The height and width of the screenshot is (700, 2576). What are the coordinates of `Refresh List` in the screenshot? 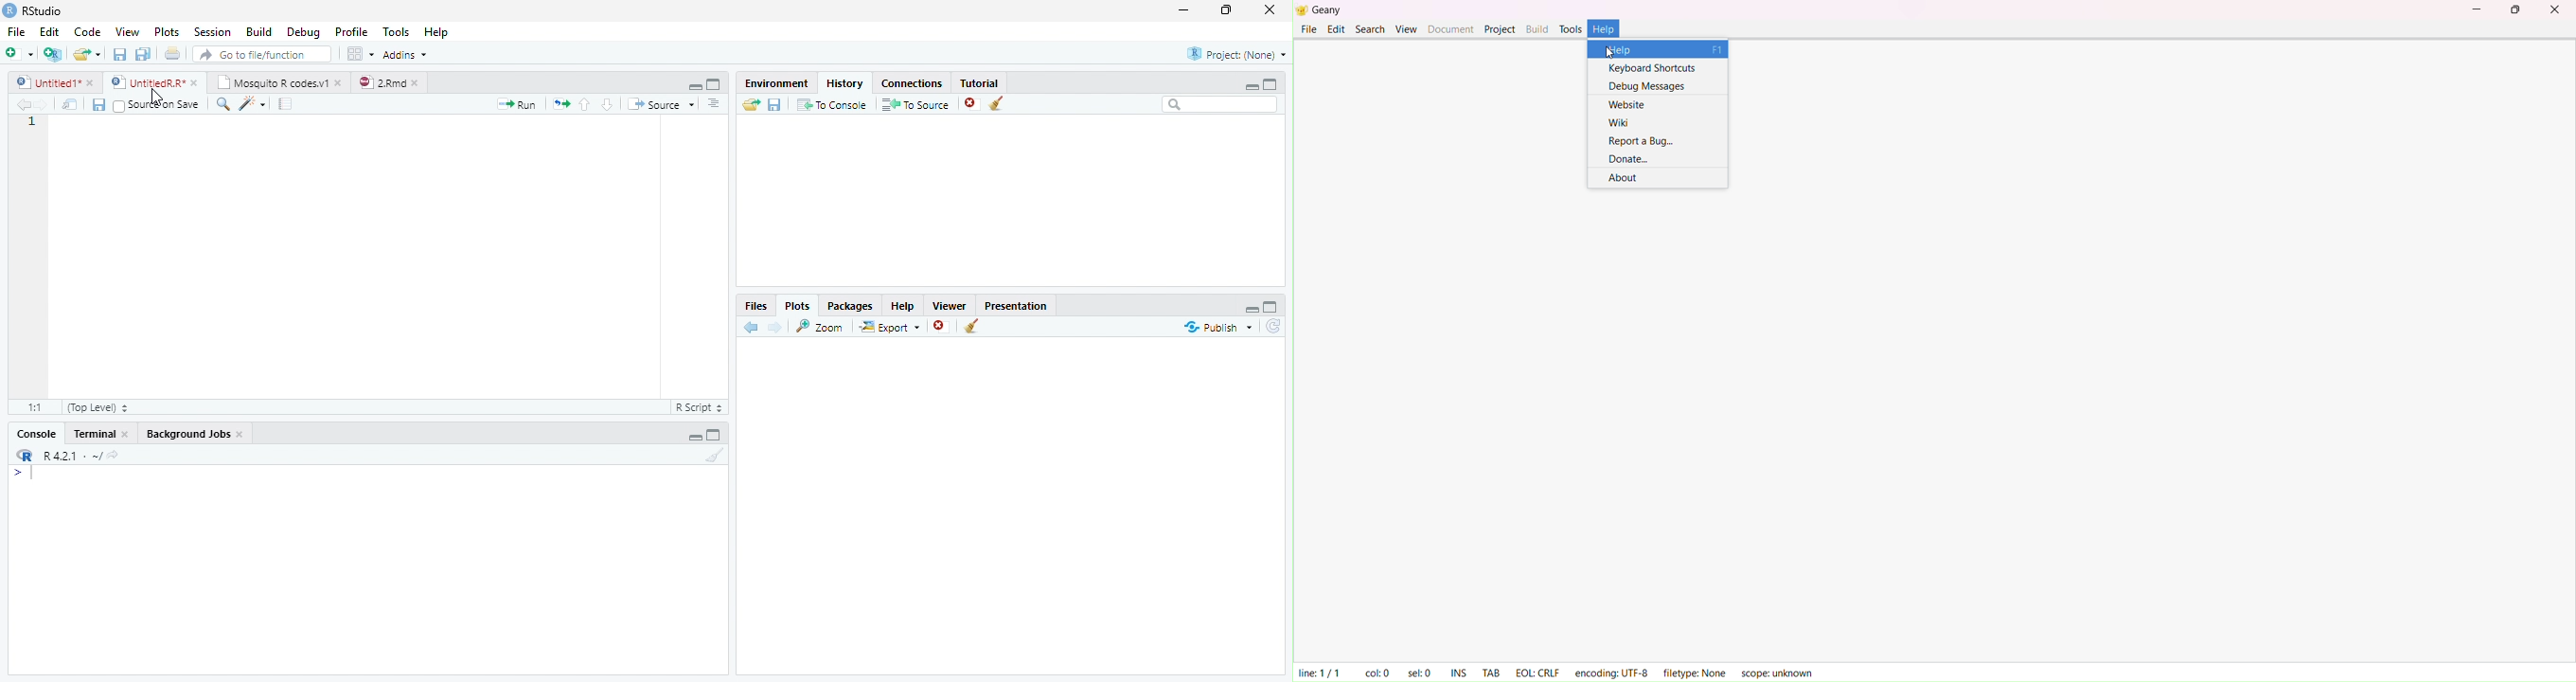 It's located at (1272, 327).